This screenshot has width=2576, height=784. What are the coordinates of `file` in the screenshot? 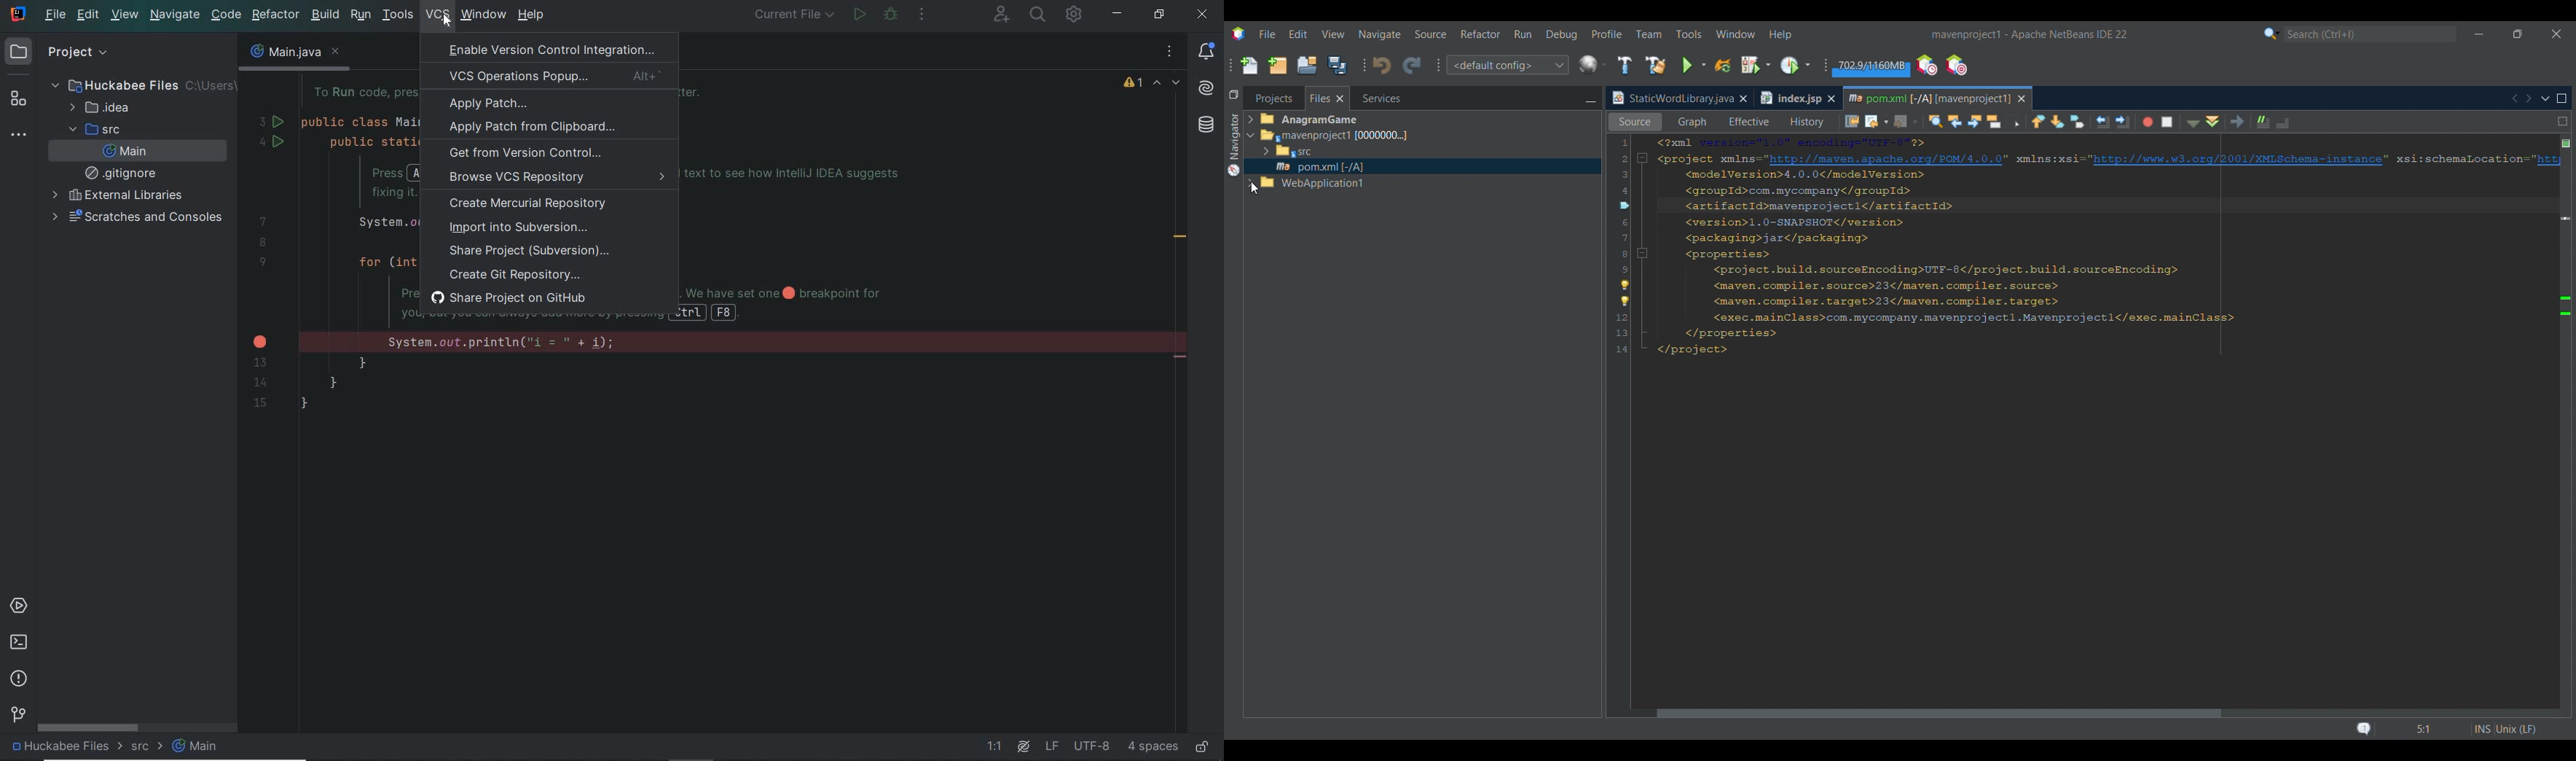 It's located at (55, 17).